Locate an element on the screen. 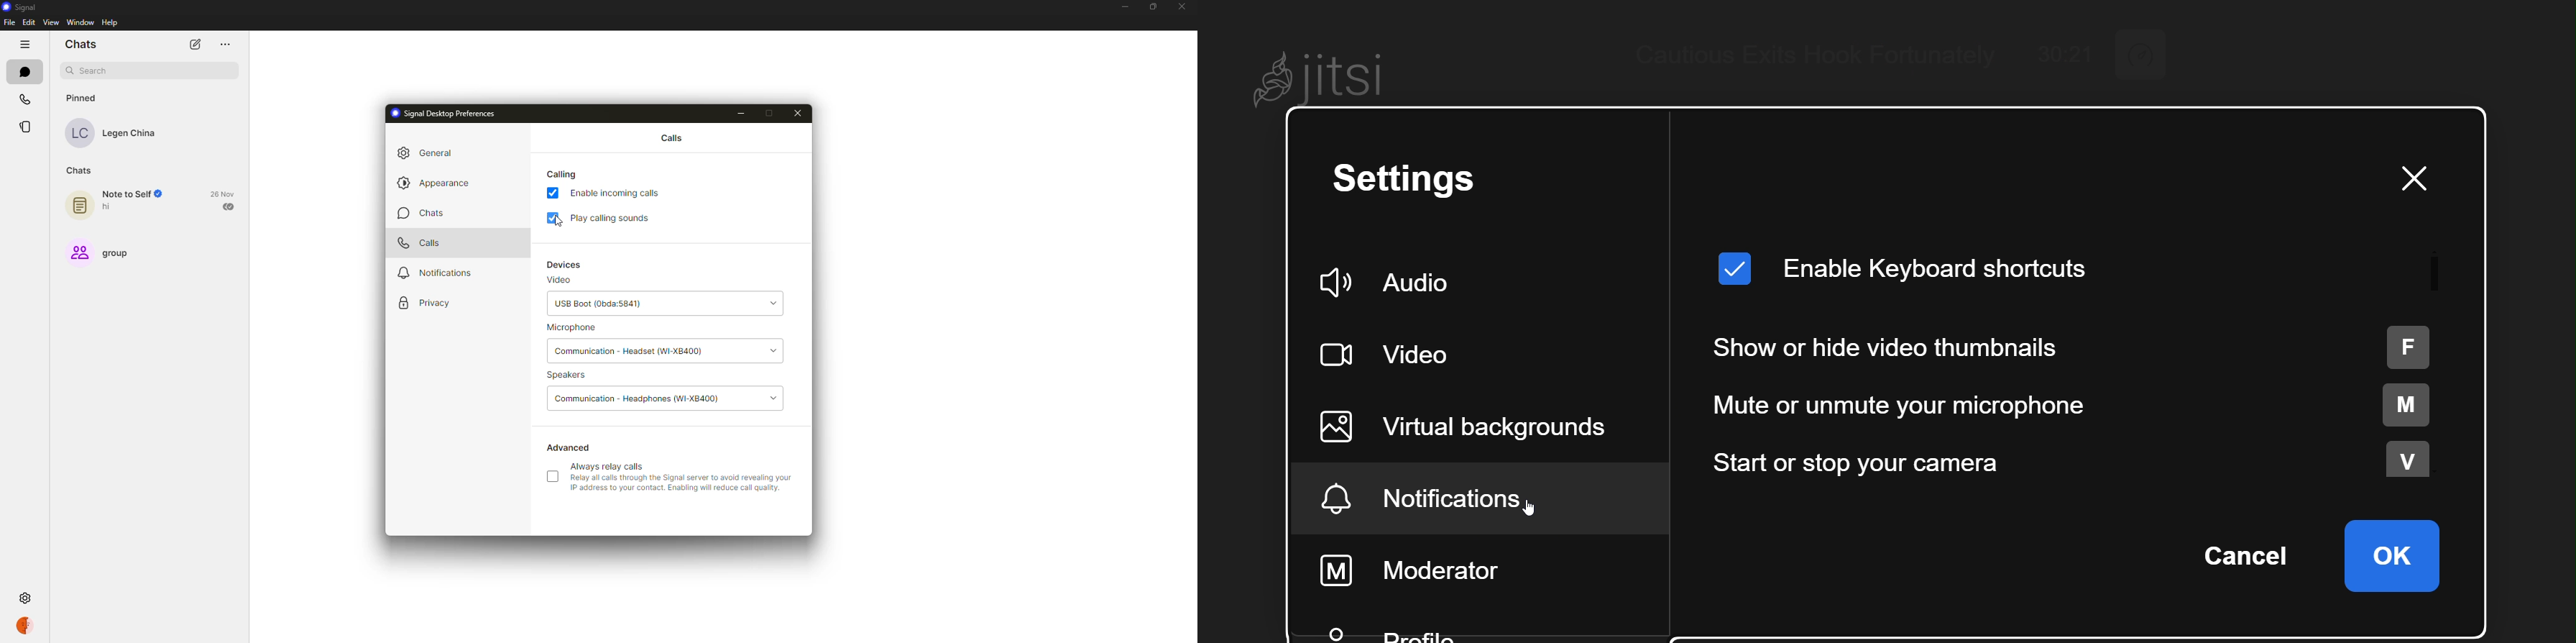 This screenshot has height=644, width=2576. privacy is located at coordinates (428, 302).